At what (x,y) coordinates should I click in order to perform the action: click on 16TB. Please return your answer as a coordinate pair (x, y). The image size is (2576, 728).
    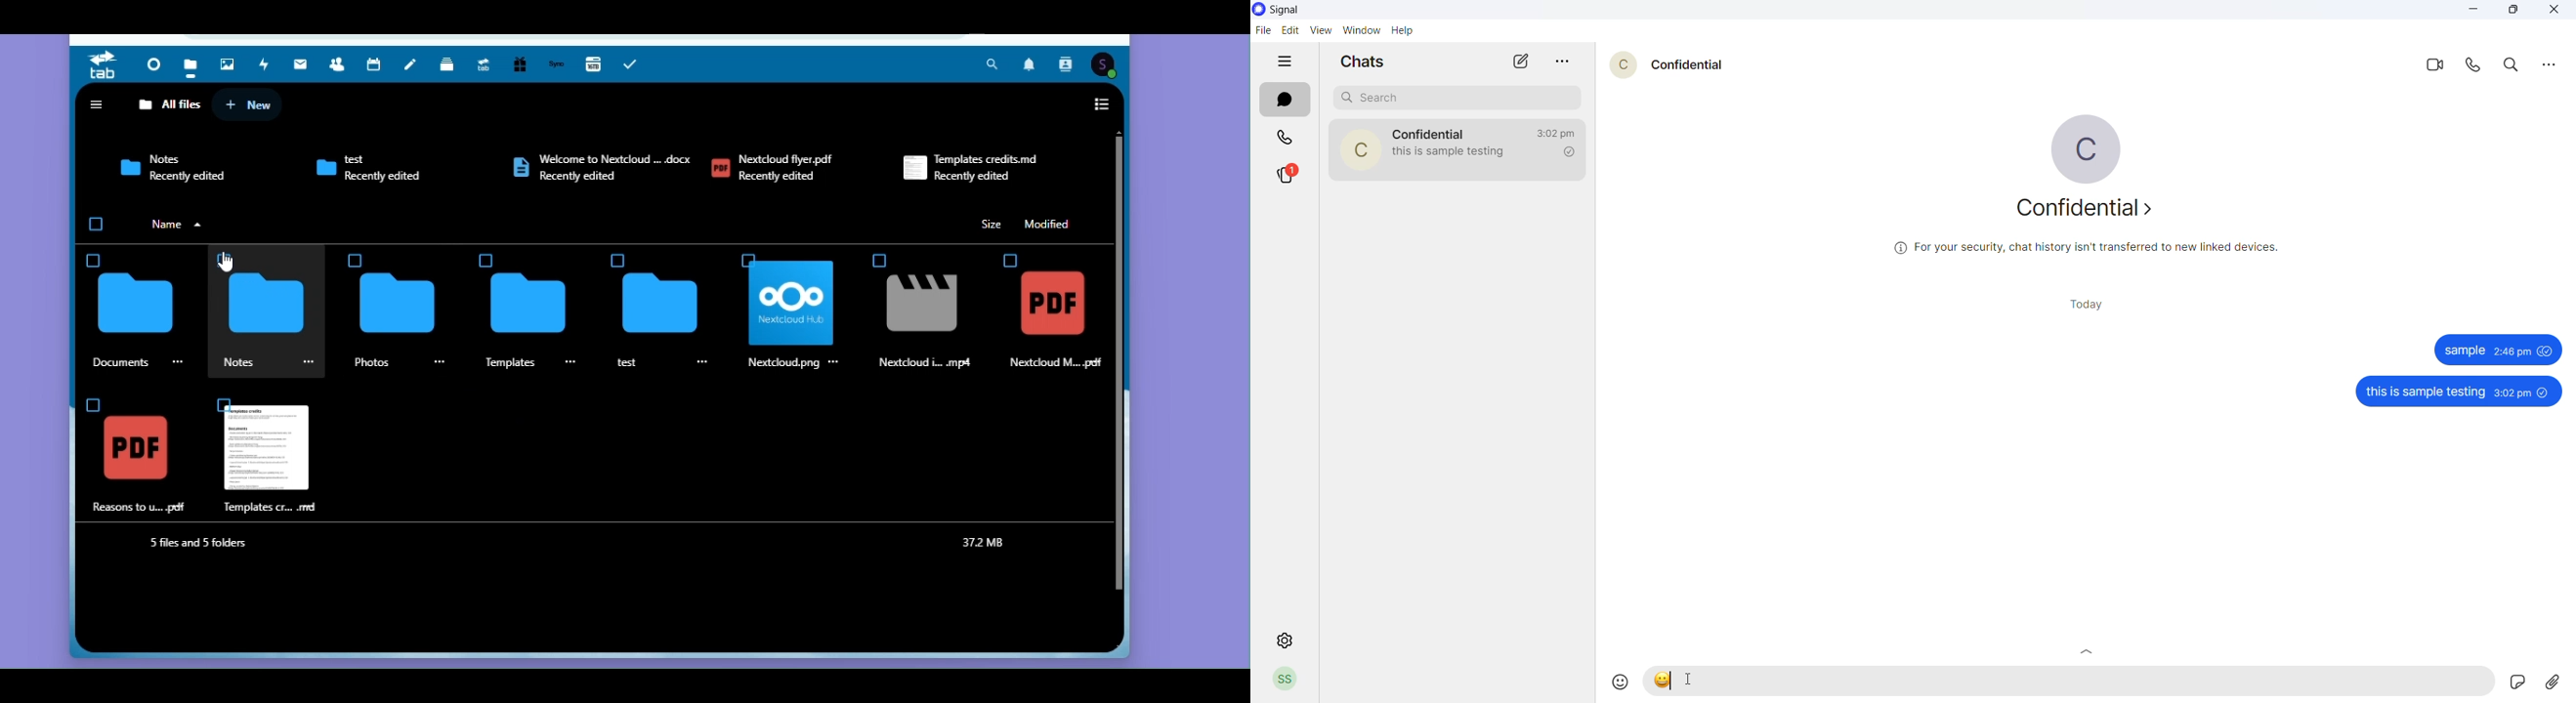
    Looking at the image, I should click on (596, 63).